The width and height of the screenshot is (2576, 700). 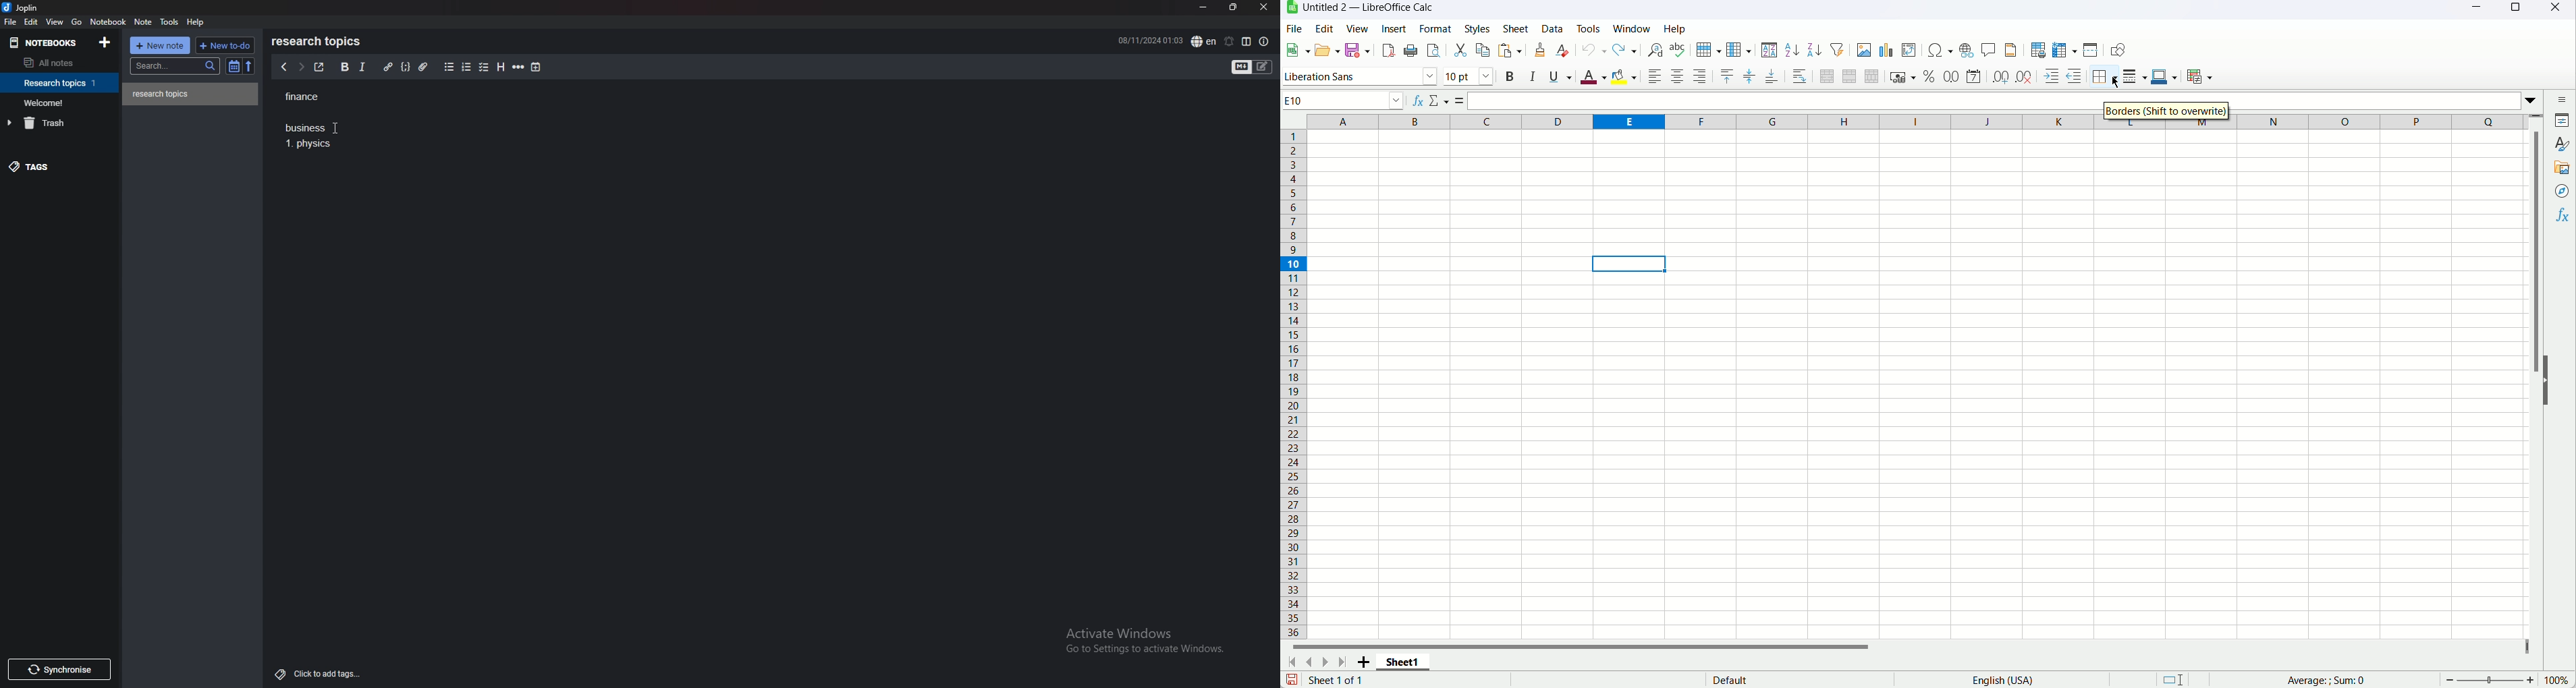 What do you see at coordinates (484, 67) in the screenshot?
I see `checkbox` at bounding box center [484, 67].